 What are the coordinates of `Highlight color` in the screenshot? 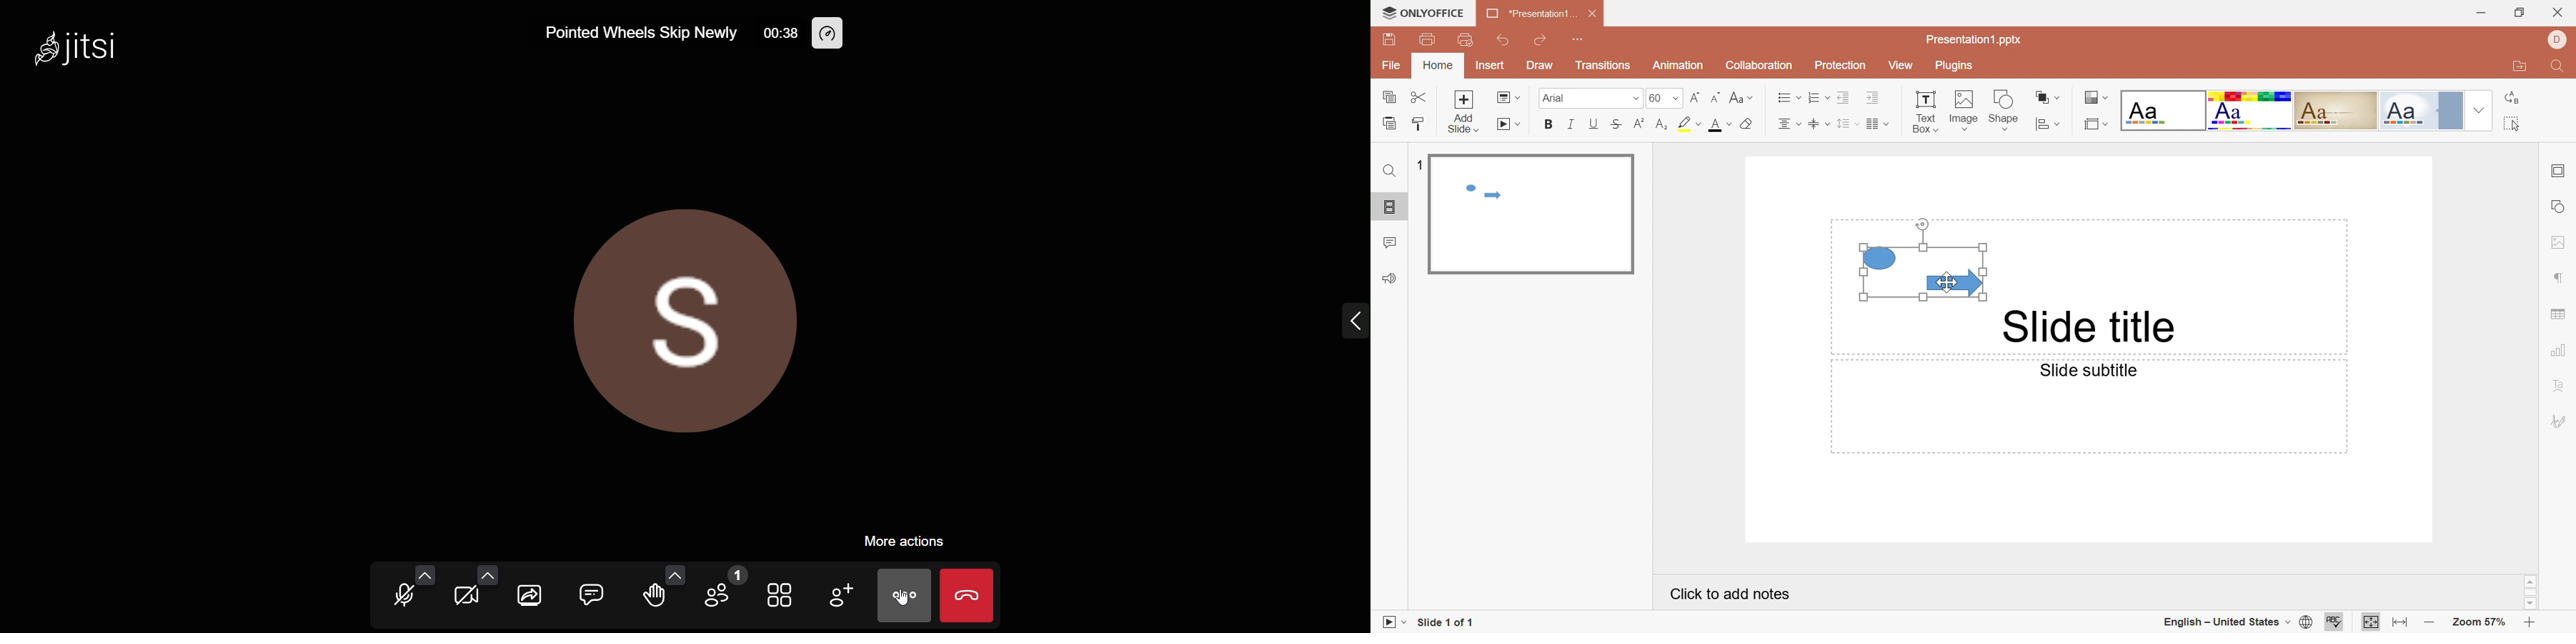 It's located at (1691, 124).